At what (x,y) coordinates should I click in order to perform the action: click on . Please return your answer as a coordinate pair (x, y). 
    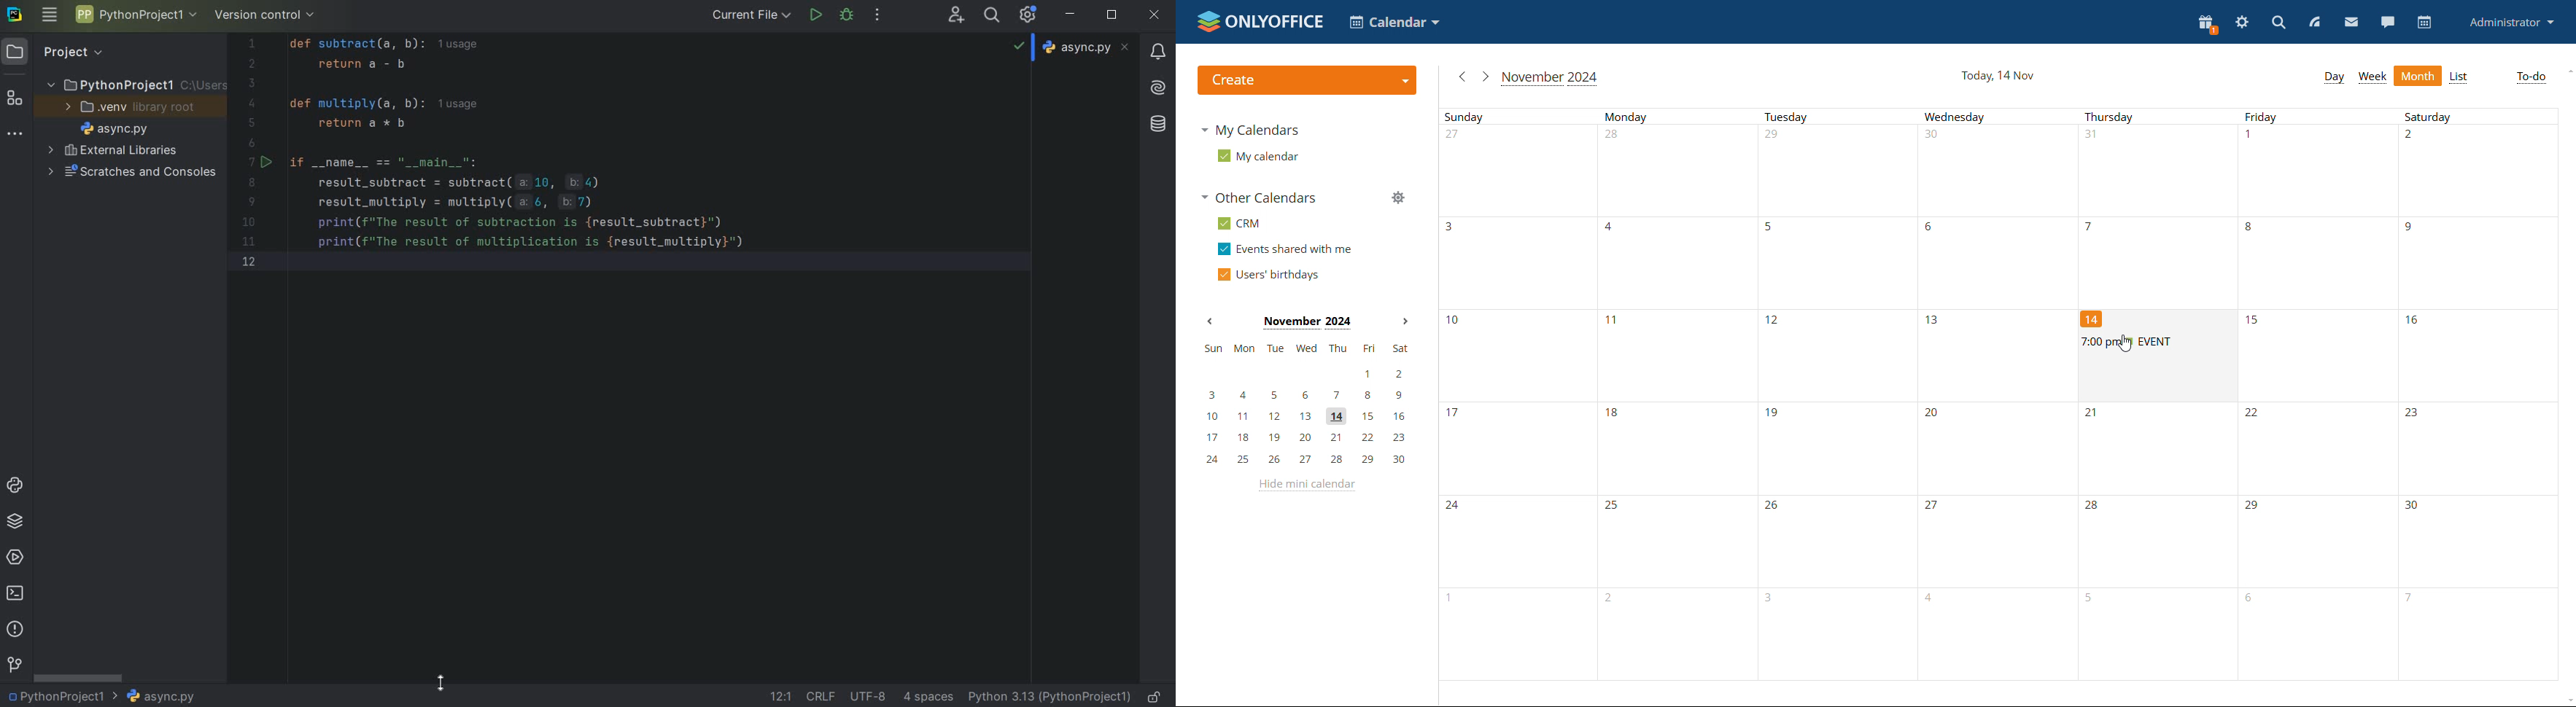
    Looking at the image, I should click on (1933, 506).